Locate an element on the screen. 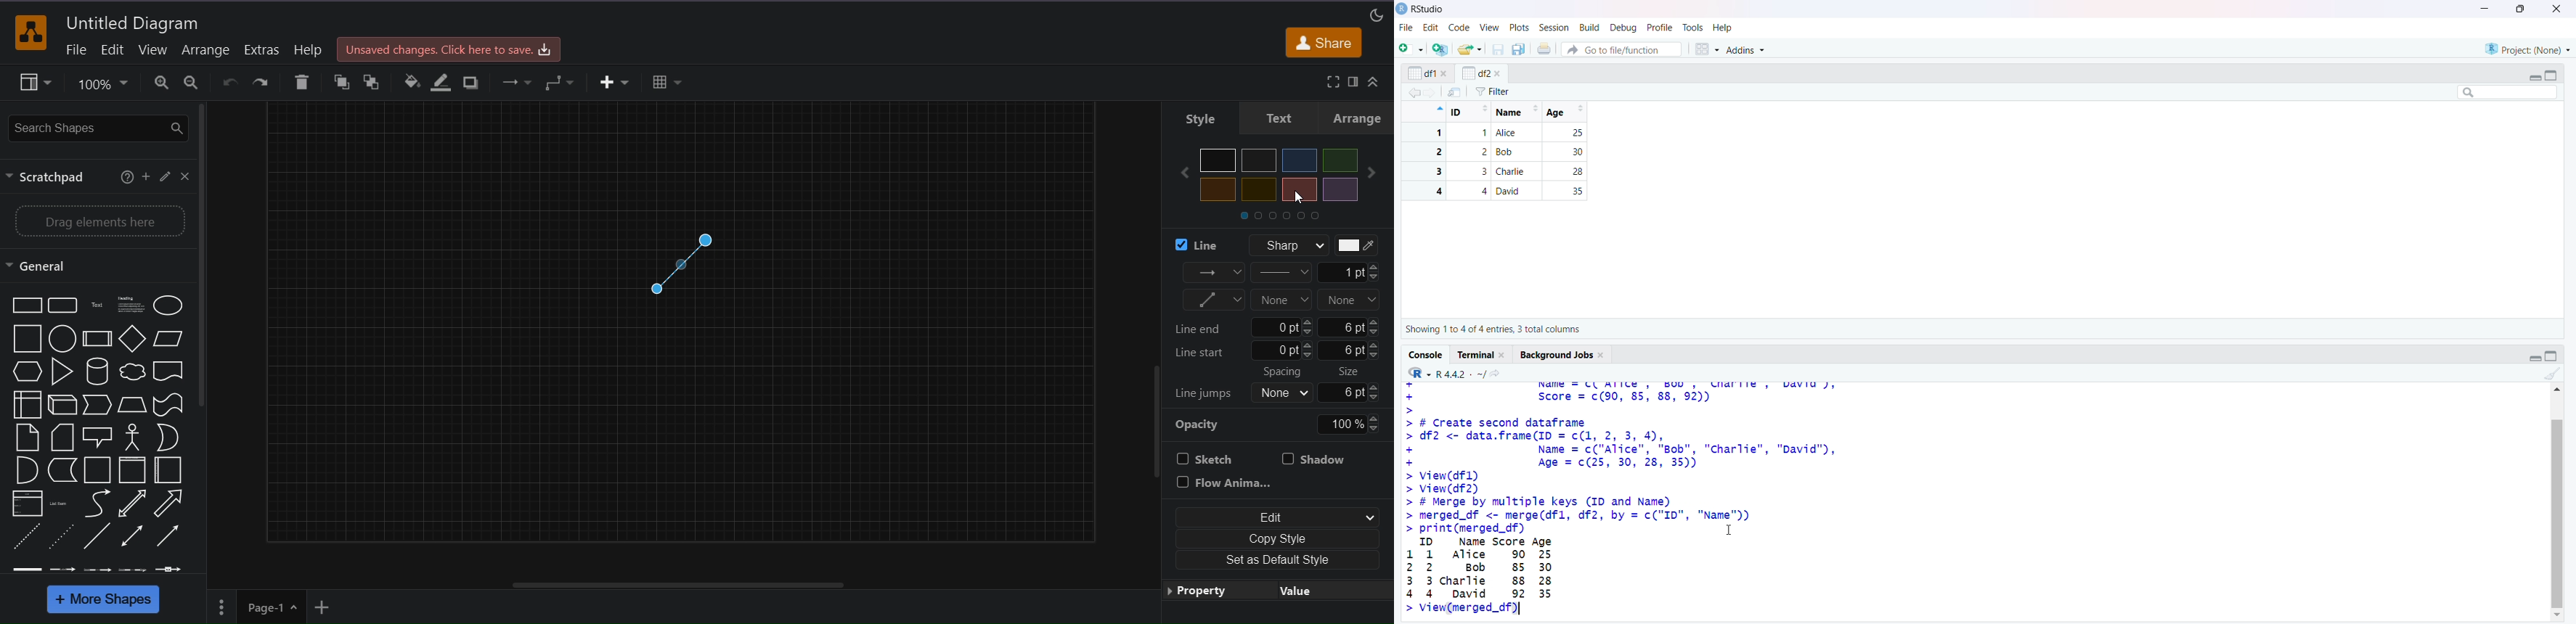  fullscreen is located at coordinates (1331, 81).